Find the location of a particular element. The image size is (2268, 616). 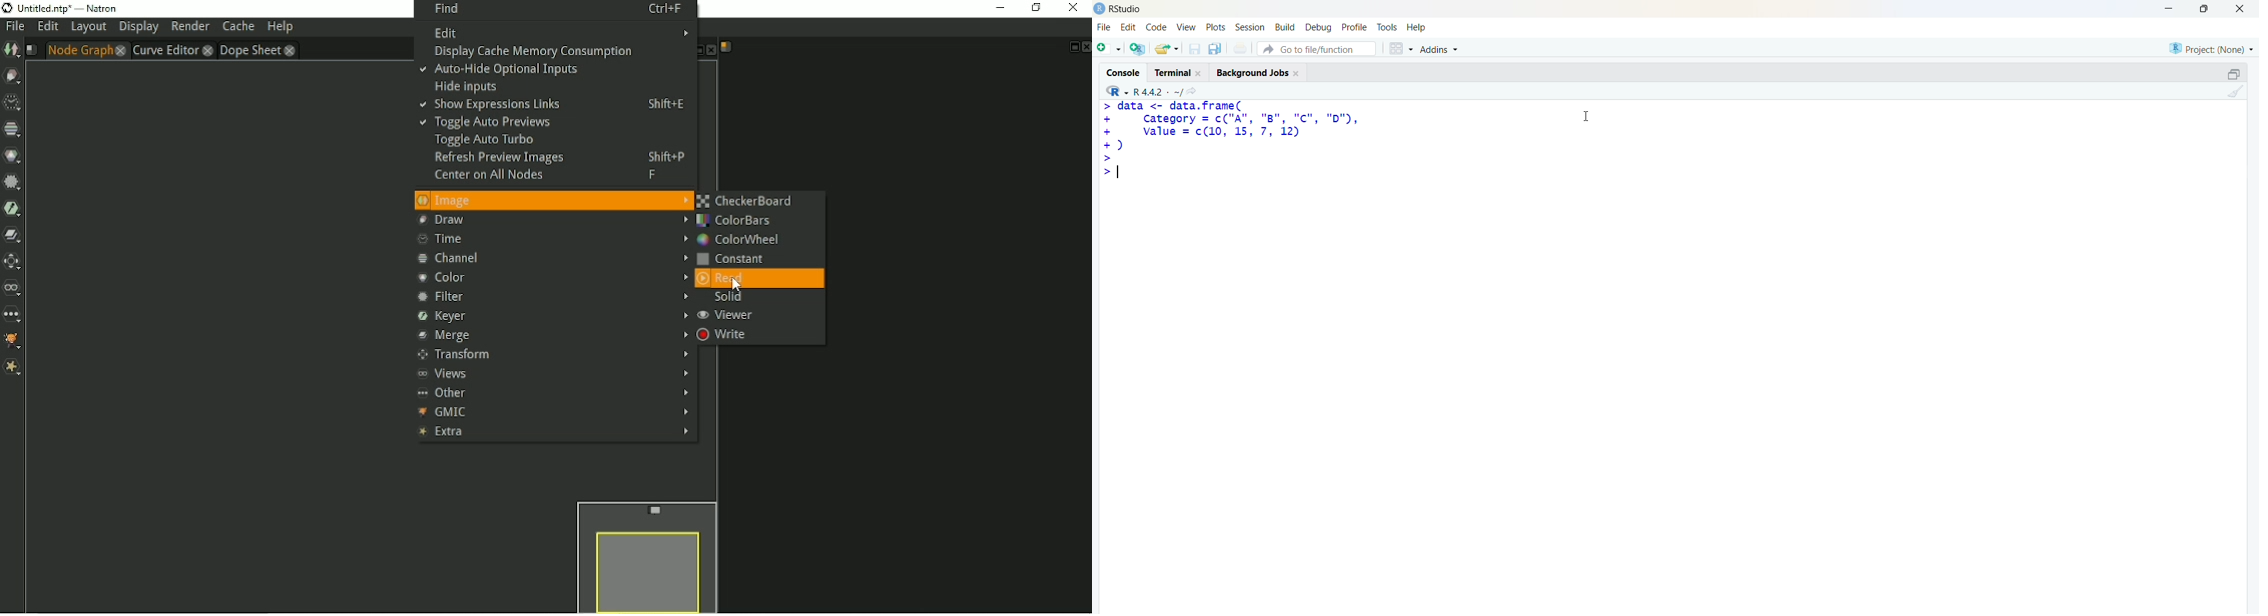

# Go to file/function is located at coordinates (1316, 49).